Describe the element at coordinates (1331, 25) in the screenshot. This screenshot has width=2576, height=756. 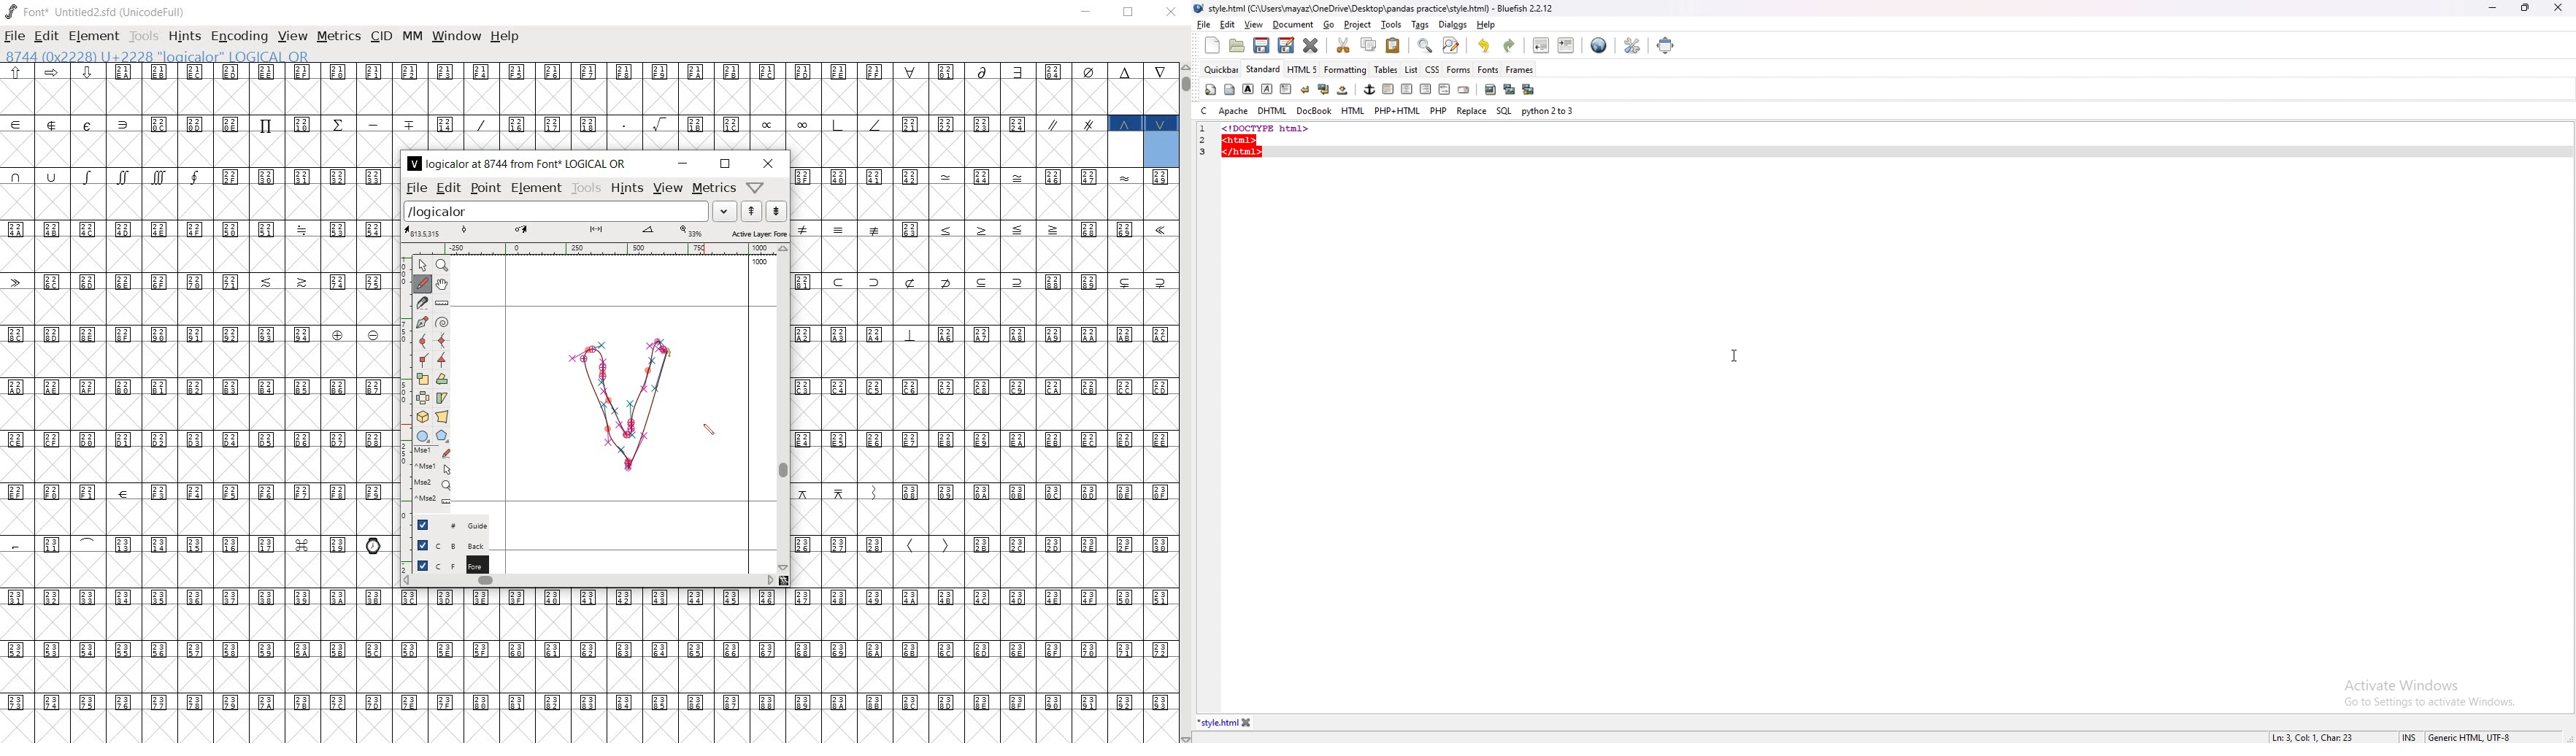
I see `go` at that location.